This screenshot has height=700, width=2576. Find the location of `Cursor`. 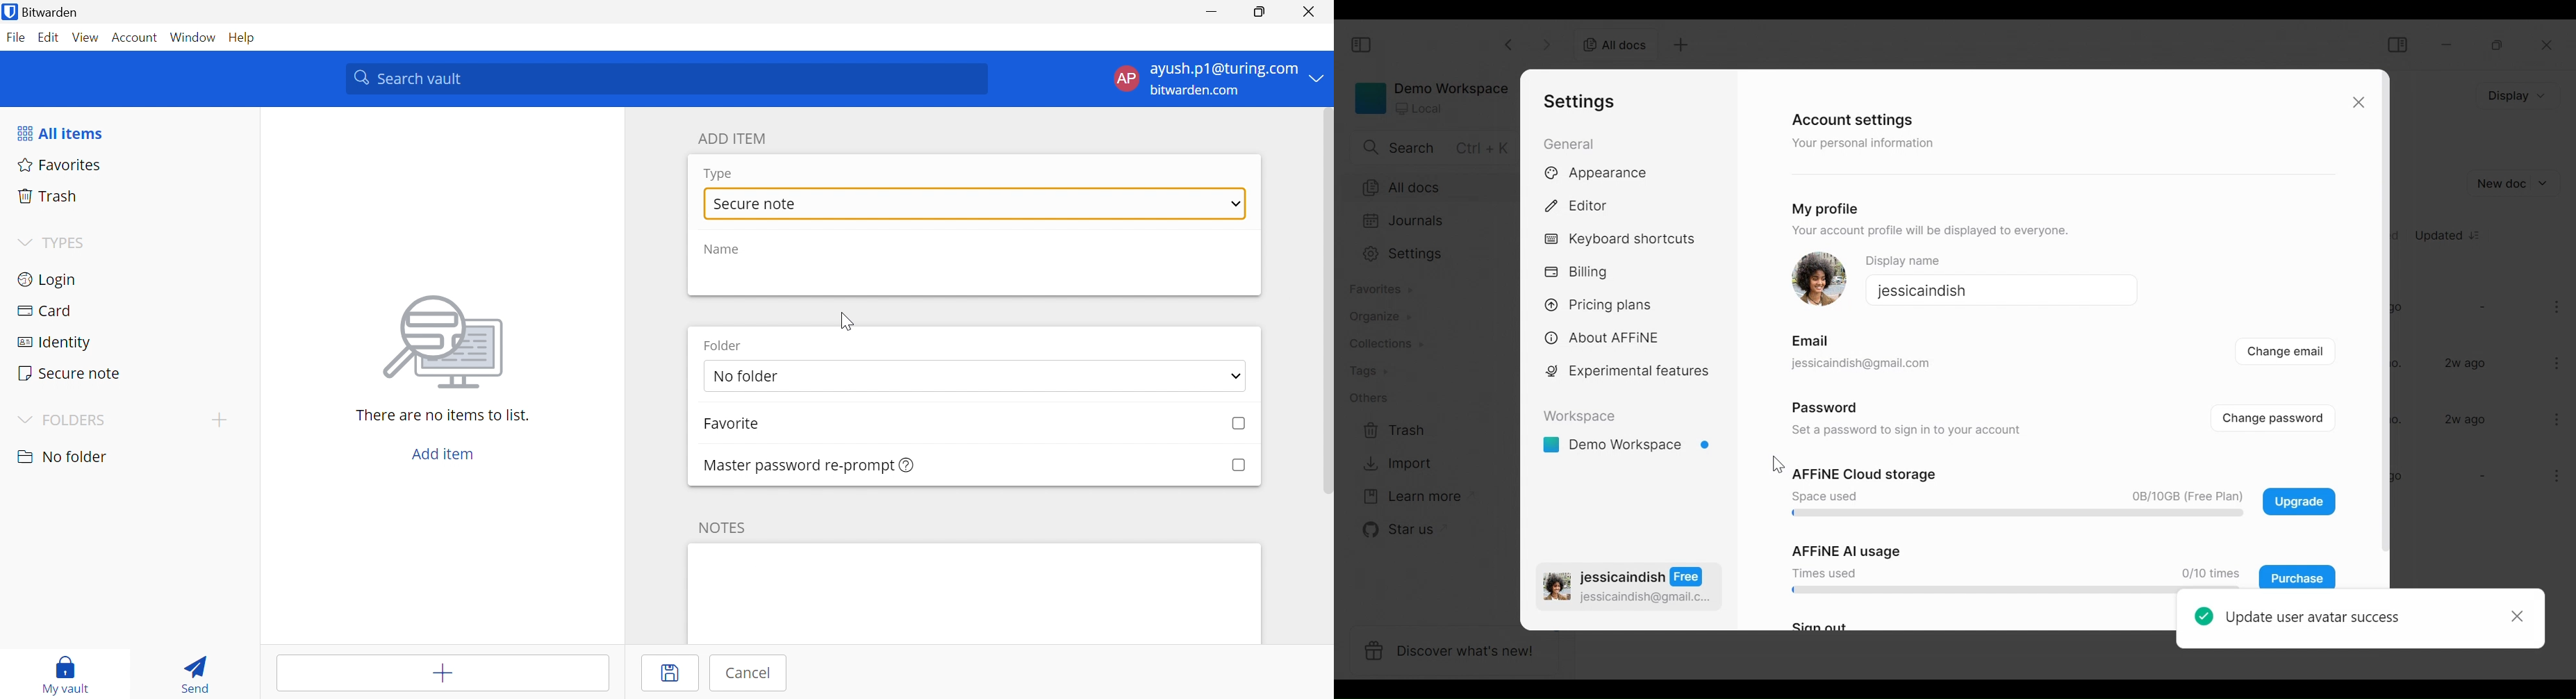

Cursor is located at coordinates (847, 322).